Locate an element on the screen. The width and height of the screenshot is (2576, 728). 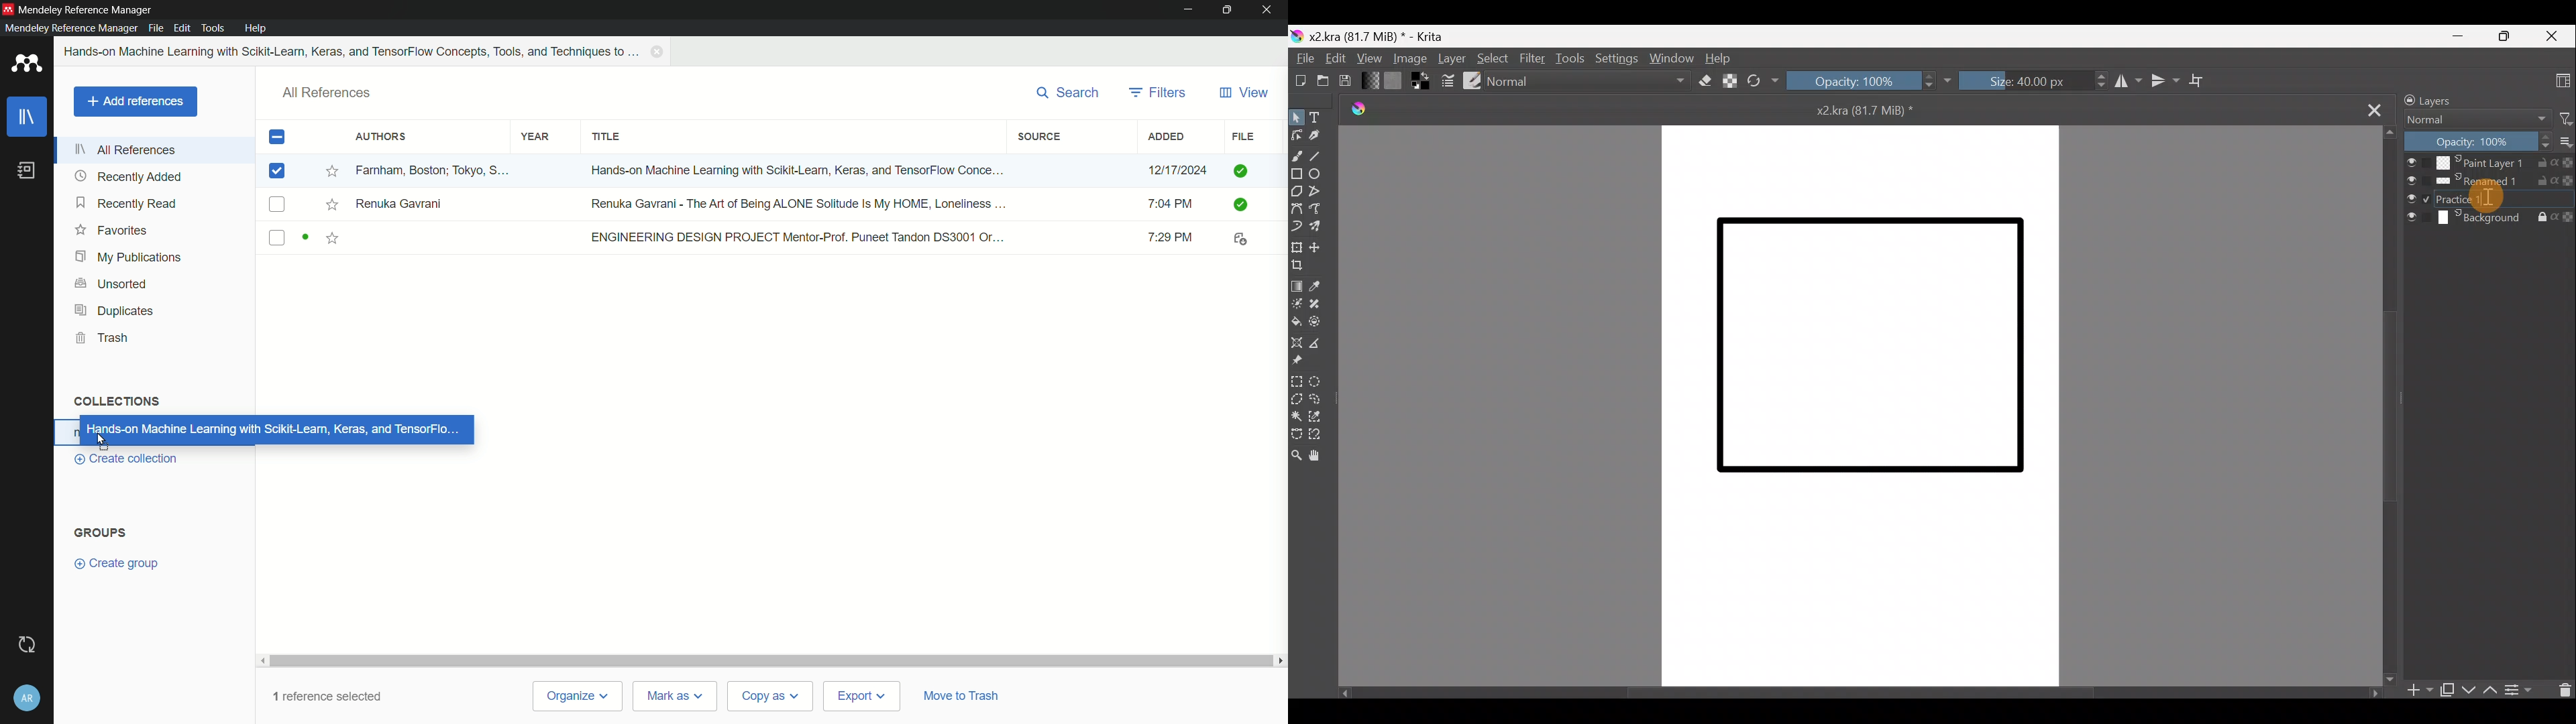
copy as is located at coordinates (768, 696).